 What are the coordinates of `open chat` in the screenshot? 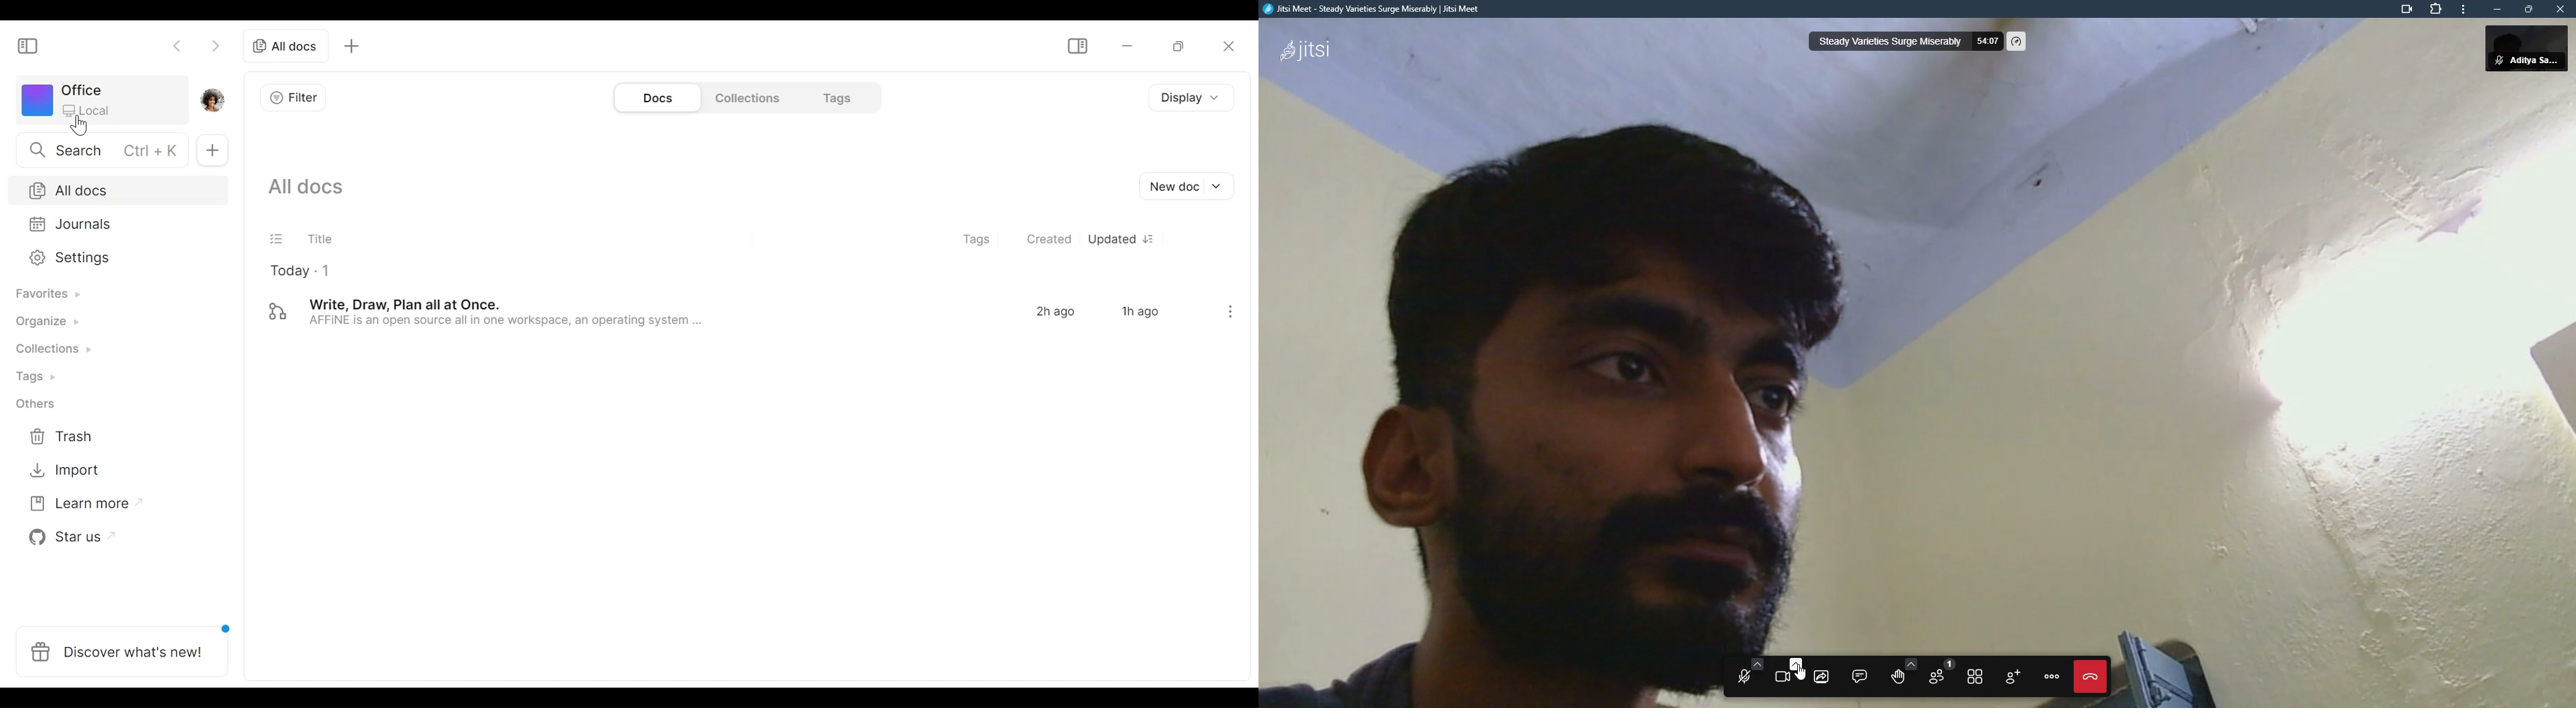 It's located at (1860, 675).